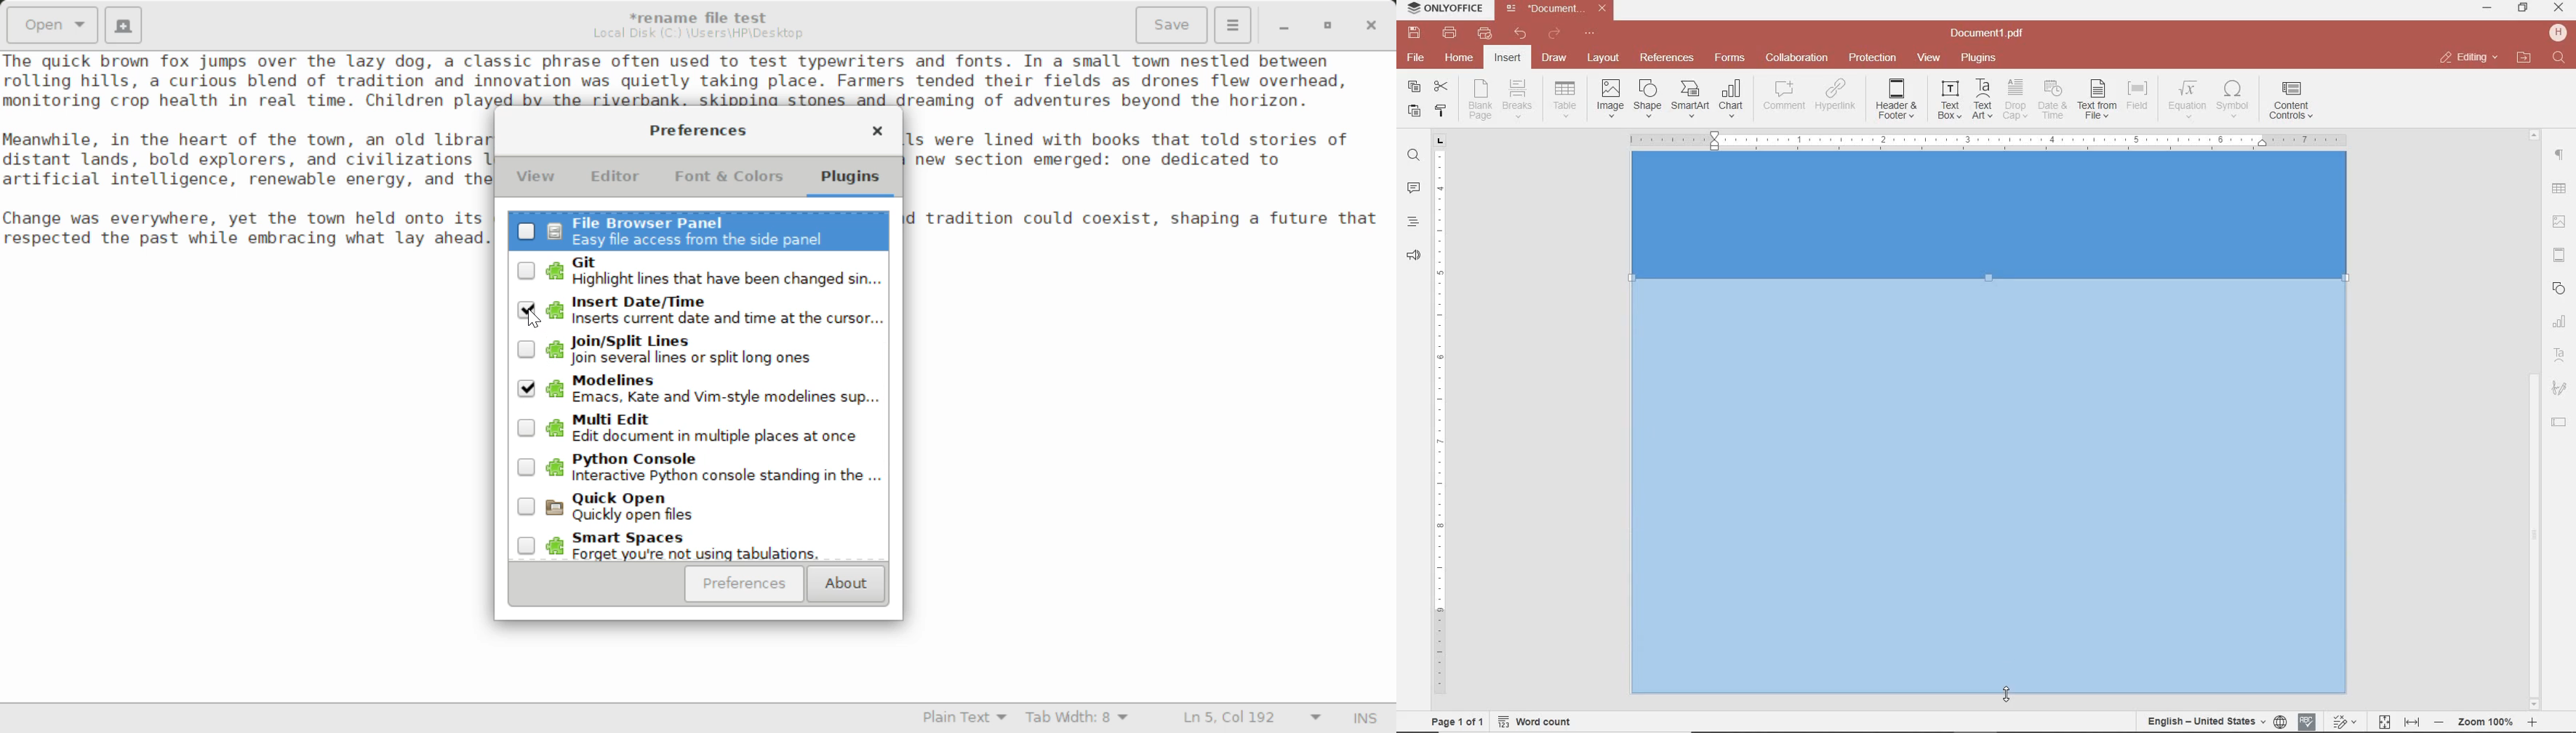 This screenshot has height=756, width=2576. Describe the element at coordinates (1731, 100) in the screenshot. I see `INSERT CHAT` at that location.